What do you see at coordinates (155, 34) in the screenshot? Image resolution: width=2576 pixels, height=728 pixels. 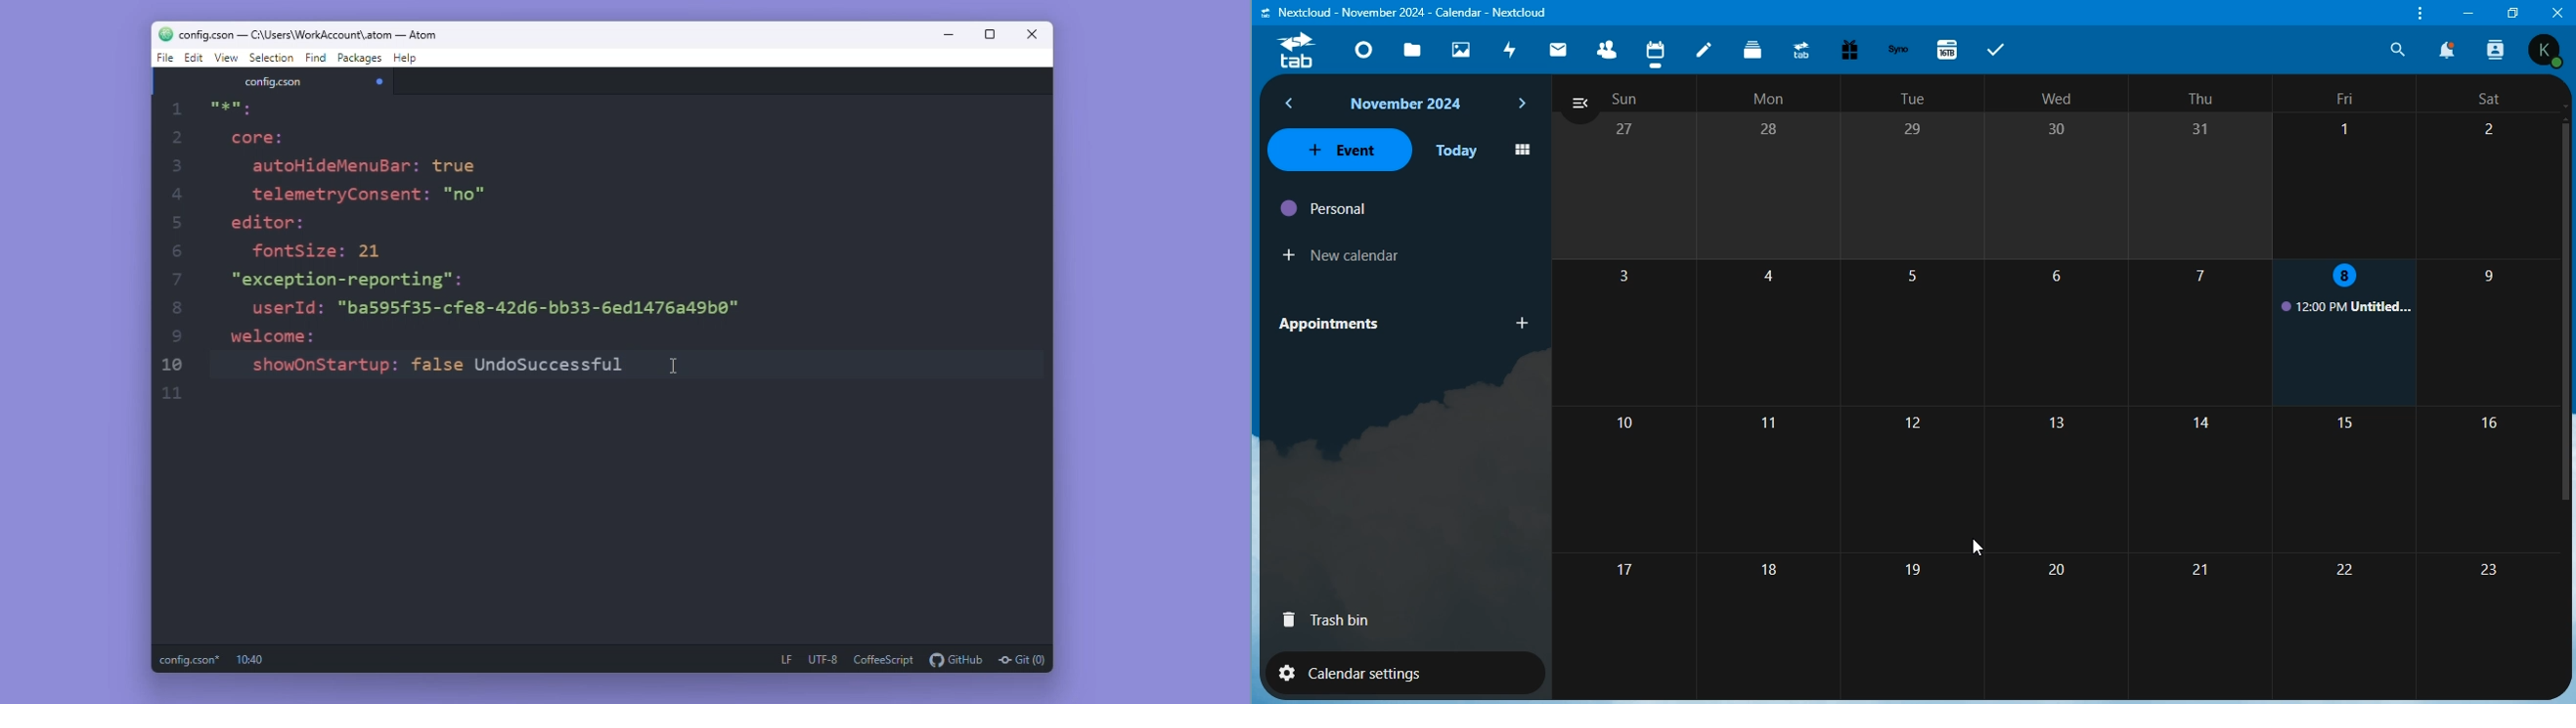 I see `logo` at bounding box center [155, 34].